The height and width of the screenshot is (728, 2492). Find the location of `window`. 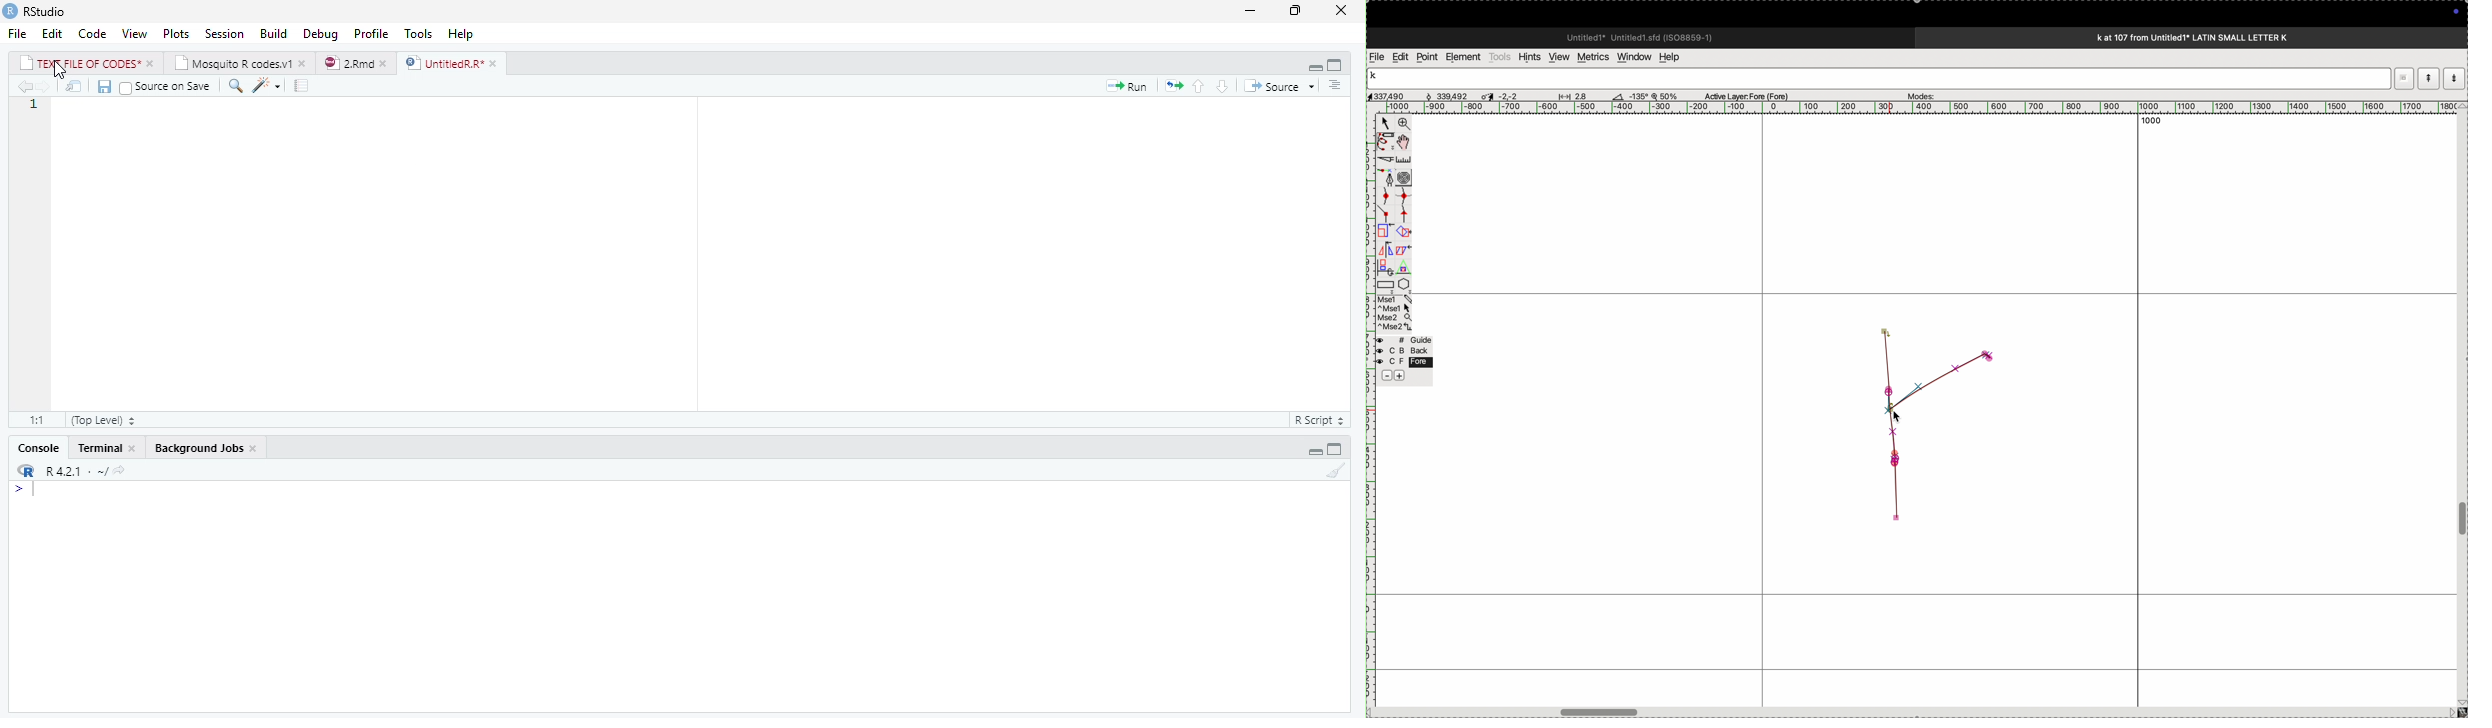

window is located at coordinates (1632, 56).